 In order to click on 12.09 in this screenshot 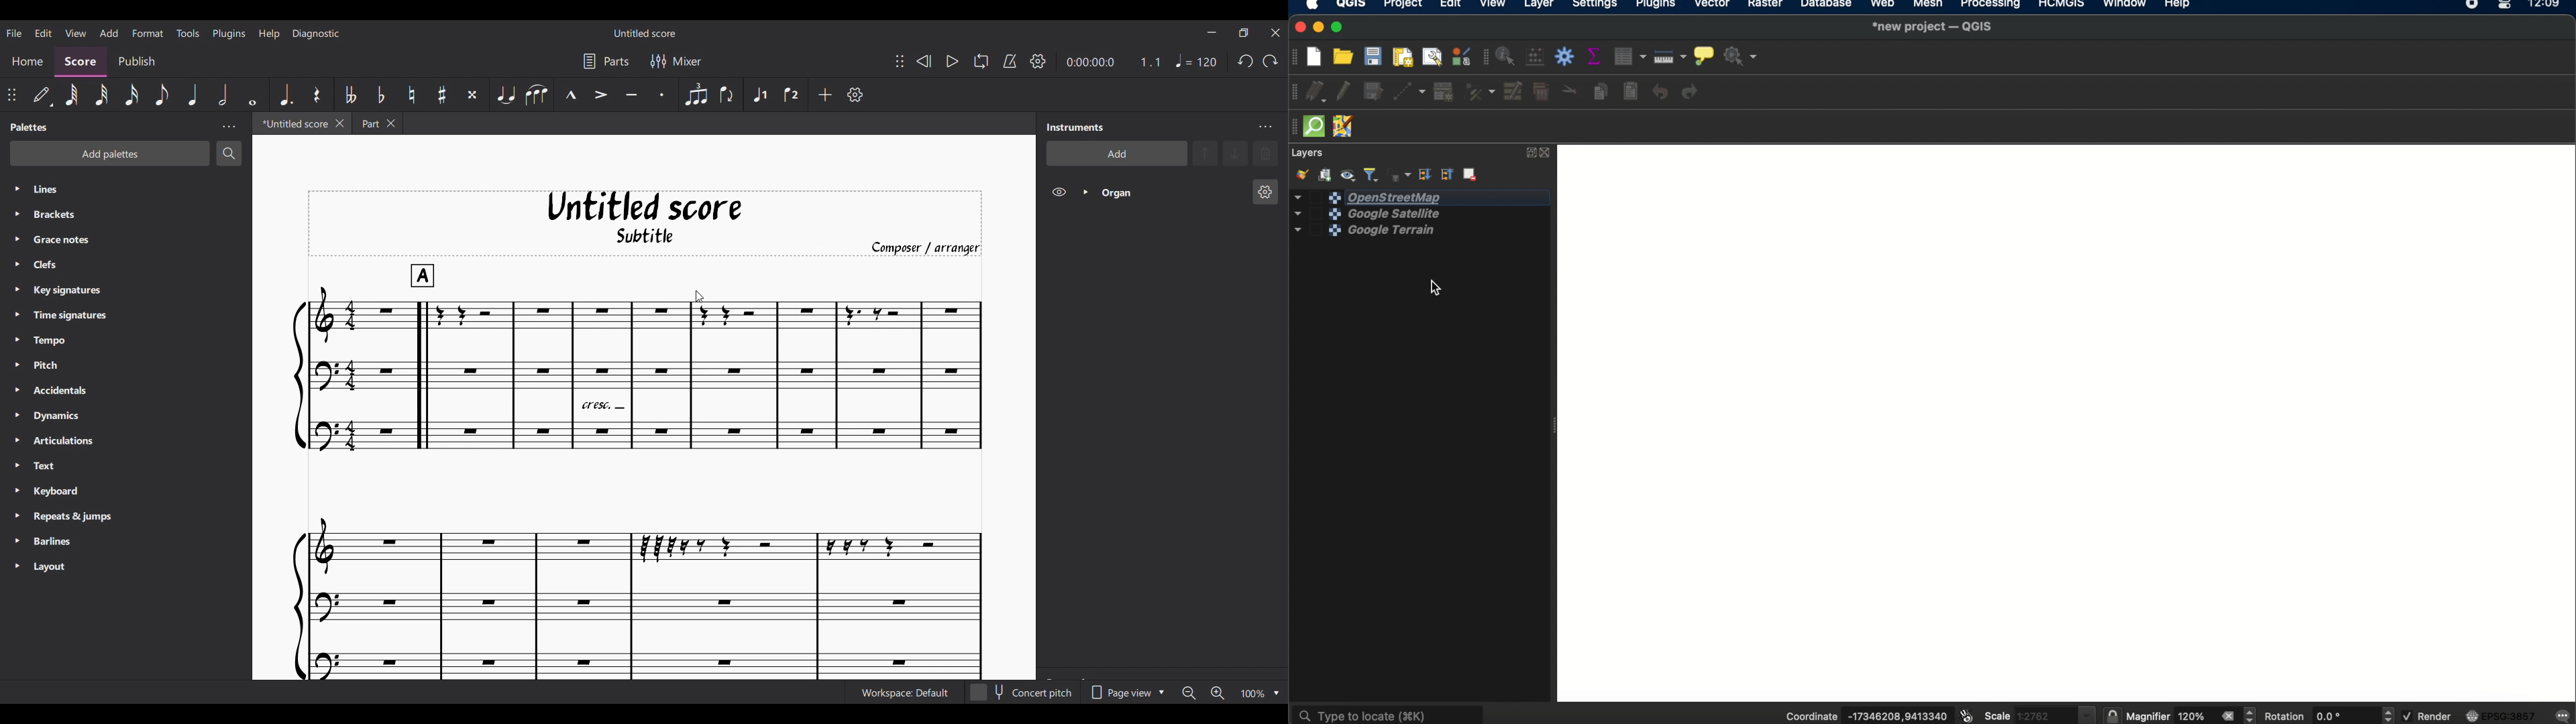, I will do `click(2549, 5)`.